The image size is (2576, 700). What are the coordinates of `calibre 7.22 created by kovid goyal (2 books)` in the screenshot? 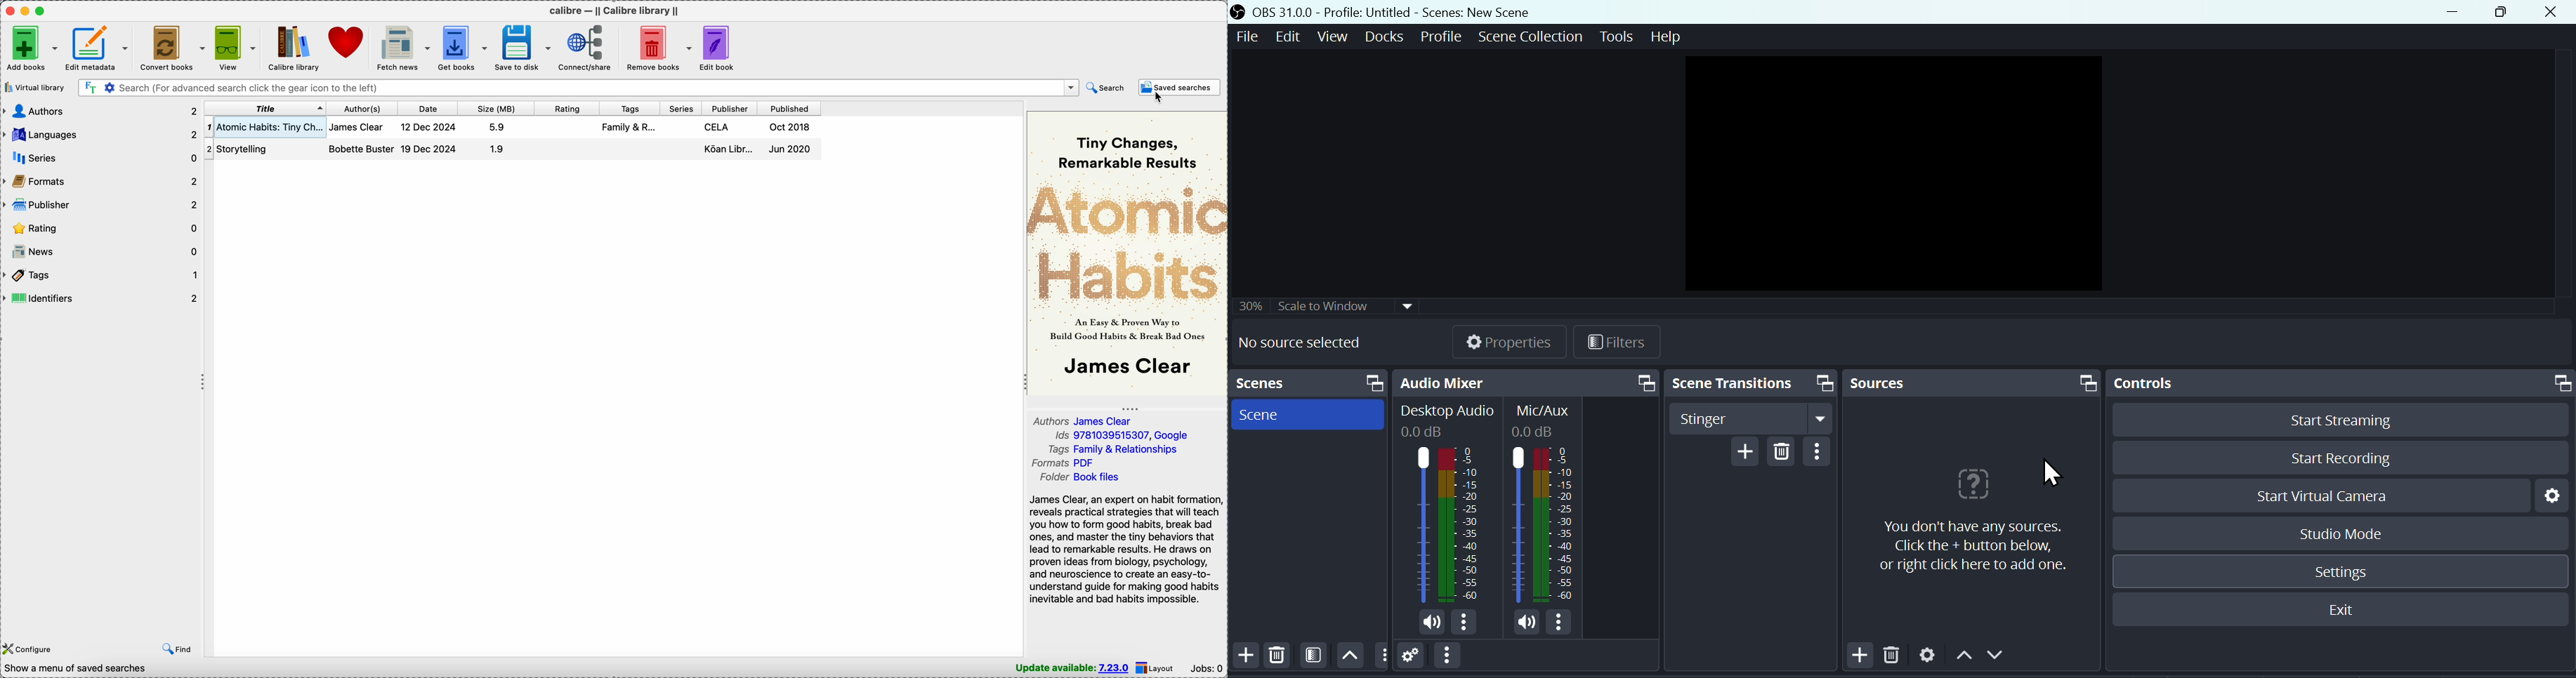 It's located at (109, 670).